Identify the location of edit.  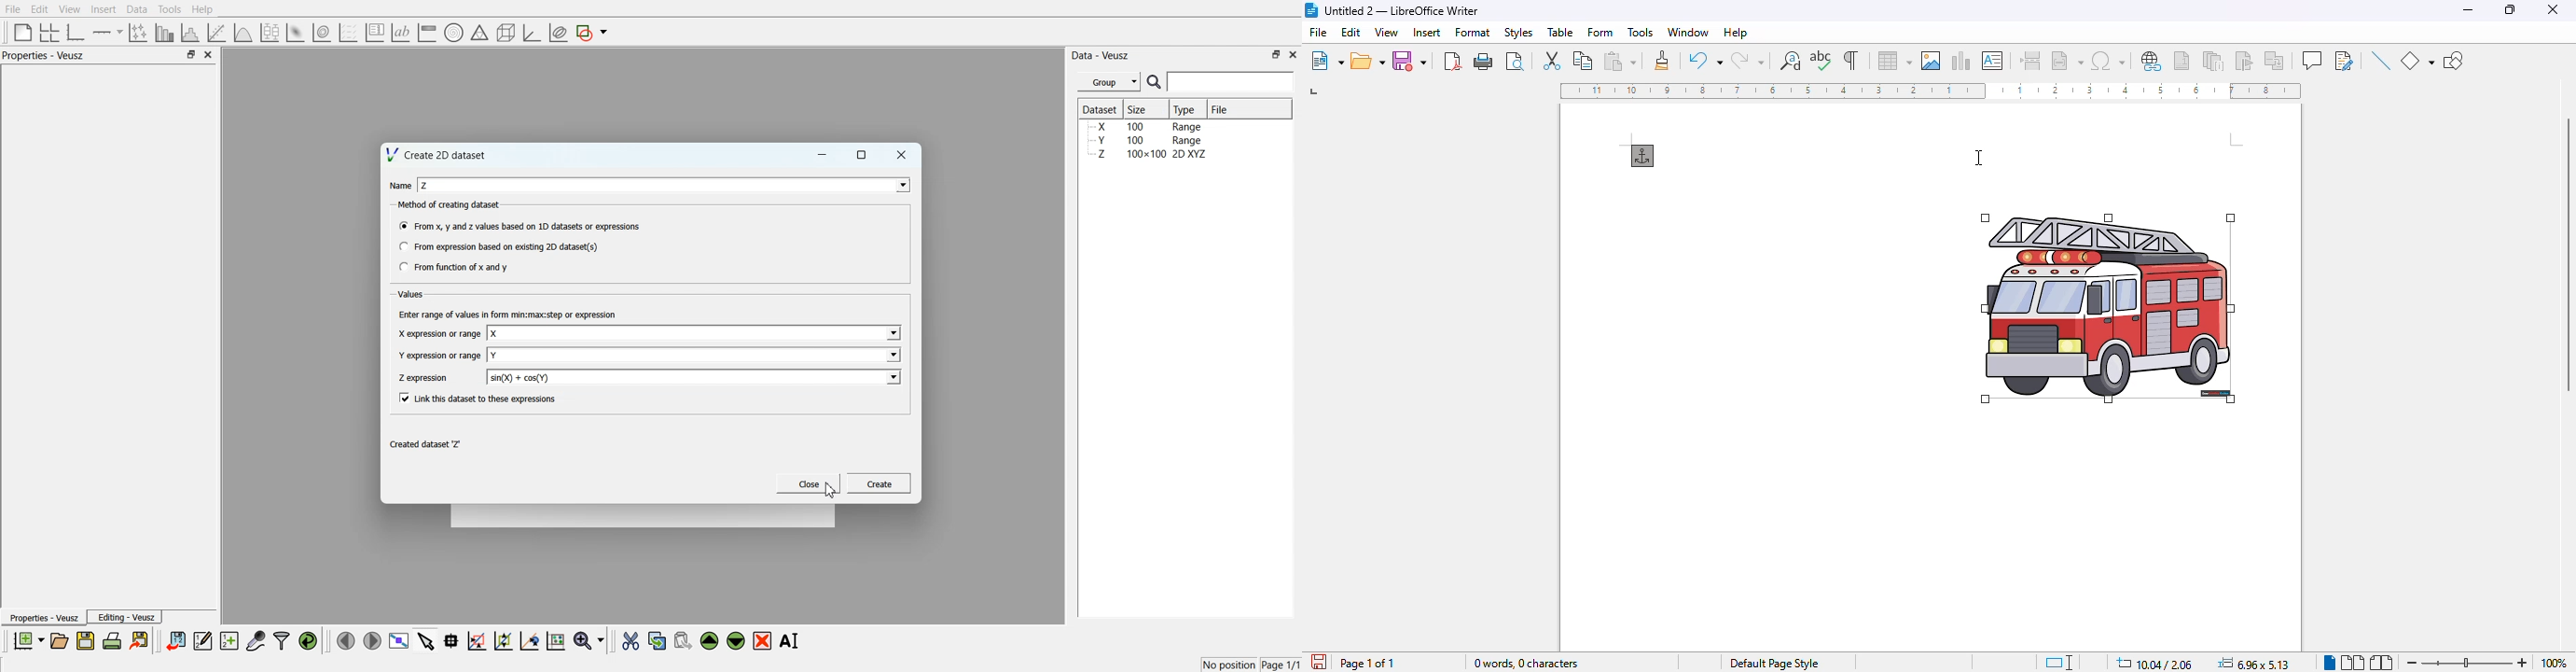
(1352, 32).